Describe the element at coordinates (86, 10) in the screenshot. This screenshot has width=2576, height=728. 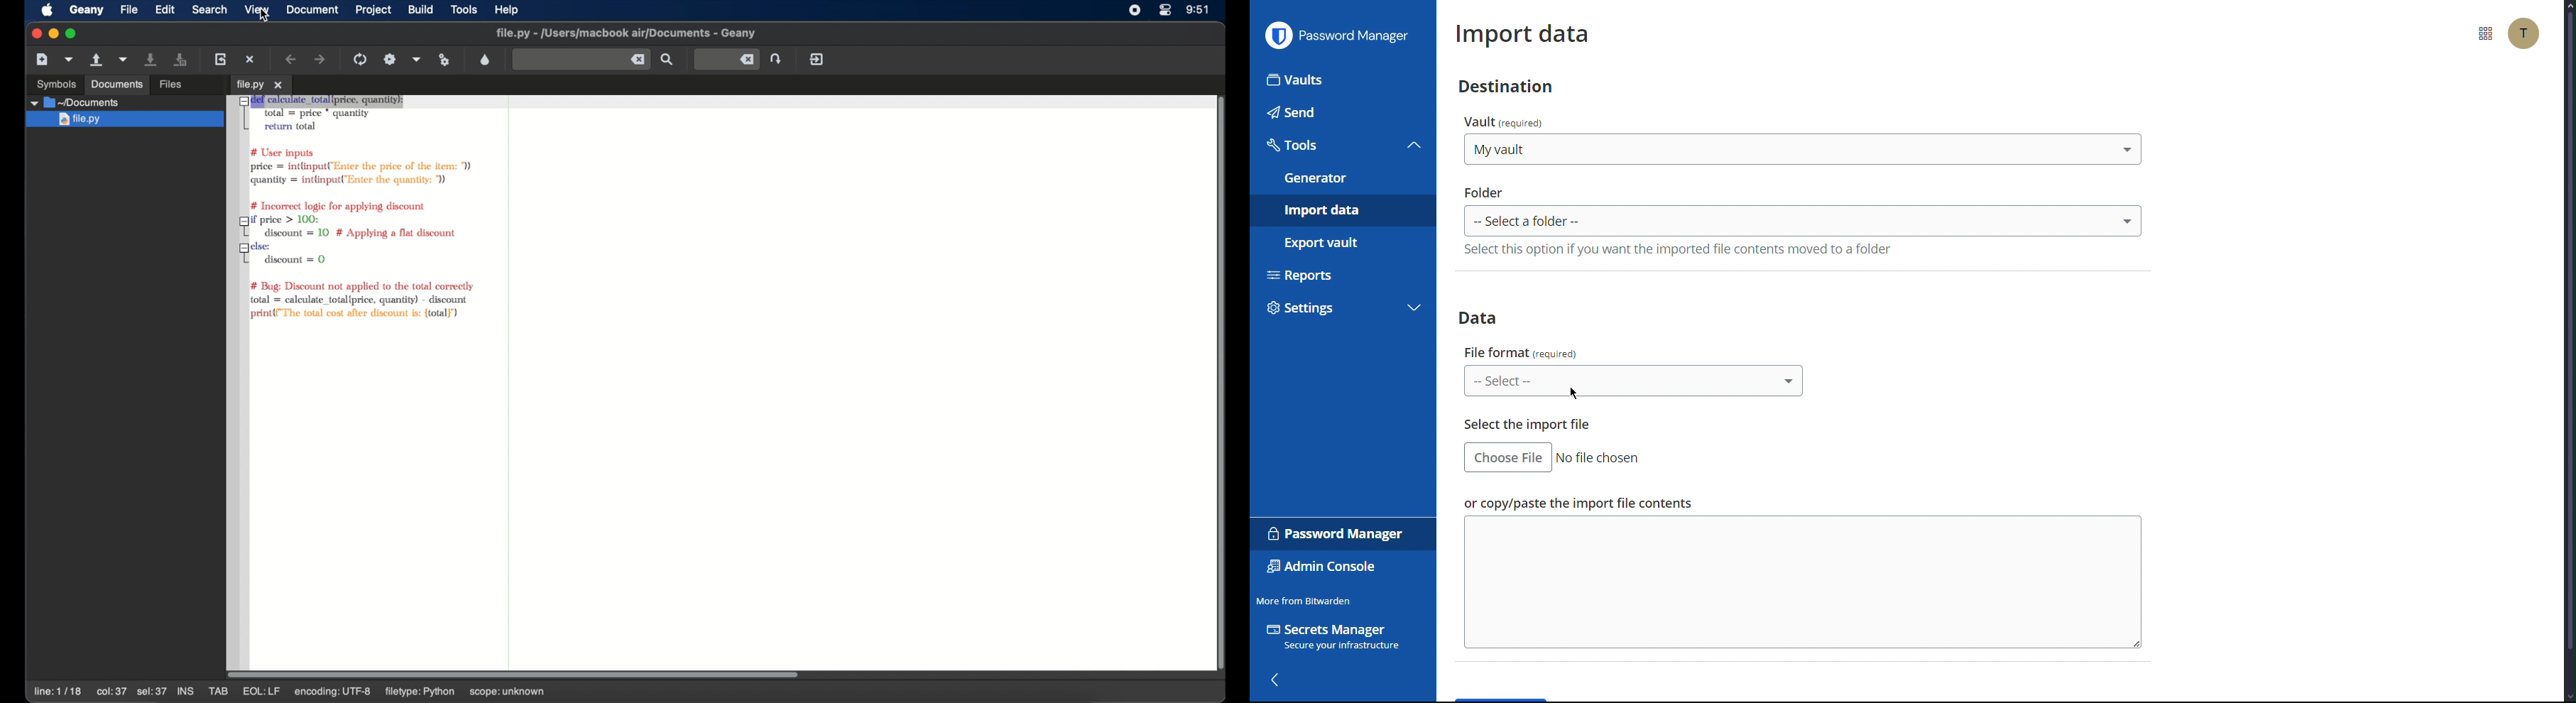
I see `geany` at that location.